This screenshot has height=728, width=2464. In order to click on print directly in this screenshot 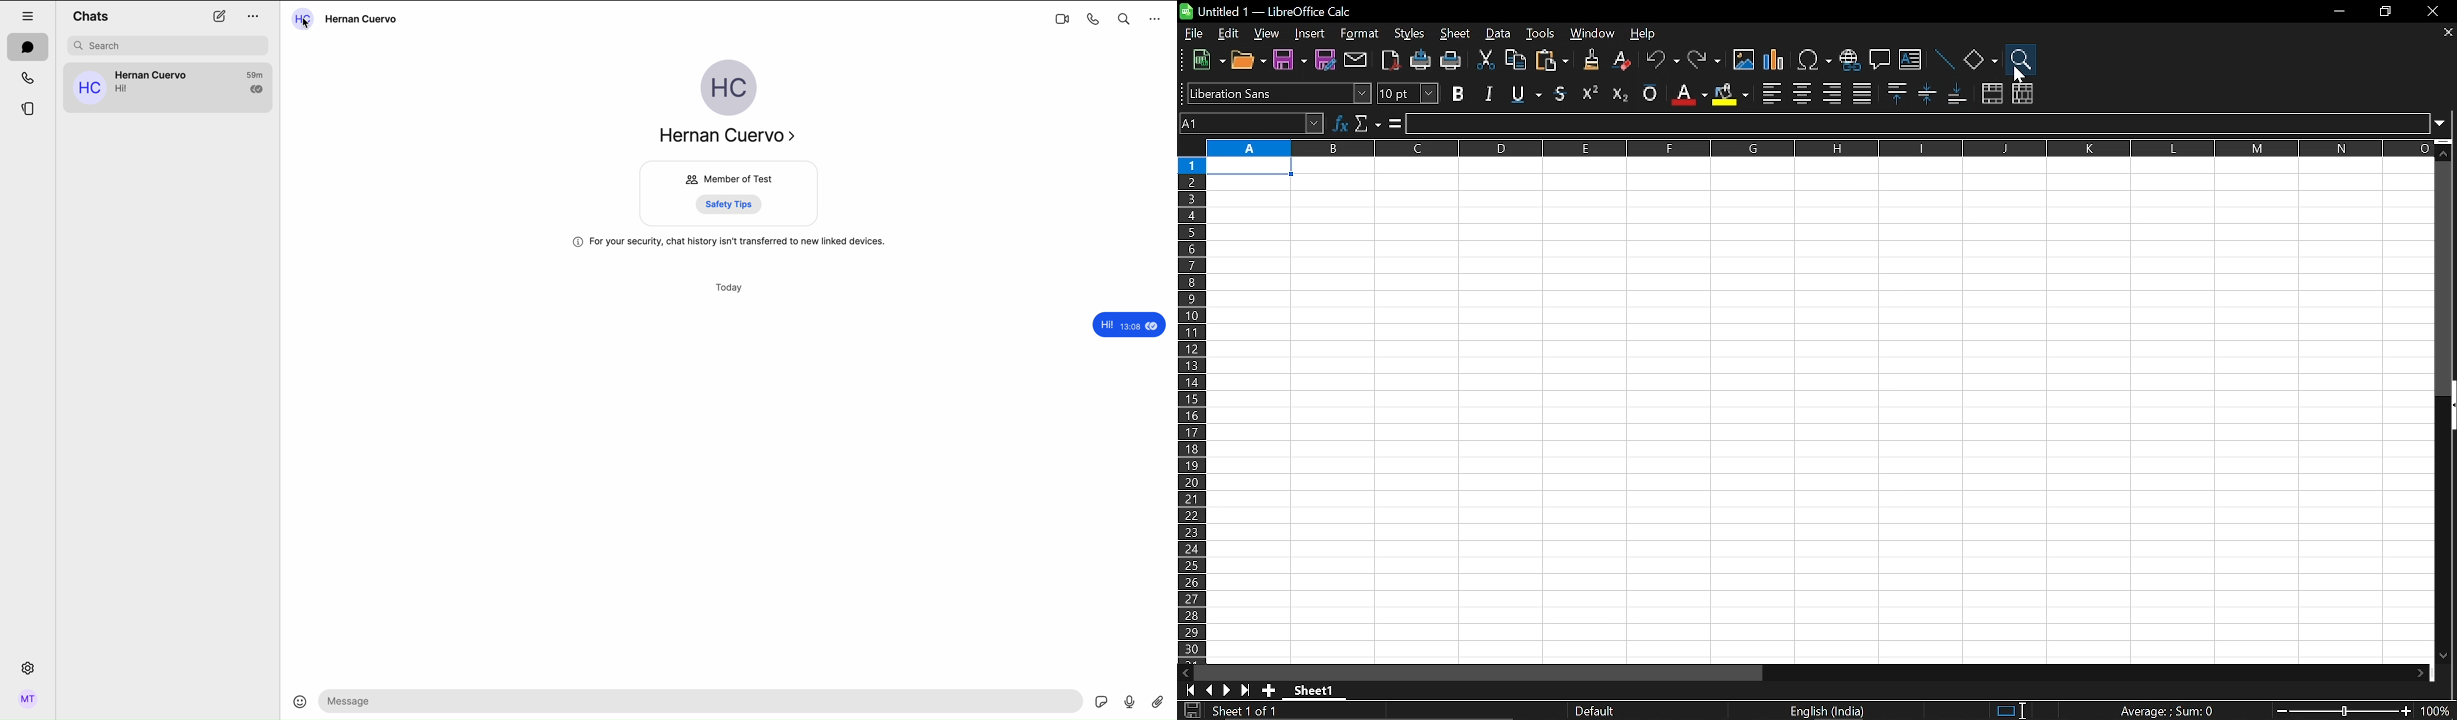, I will do `click(1421, 62)`.